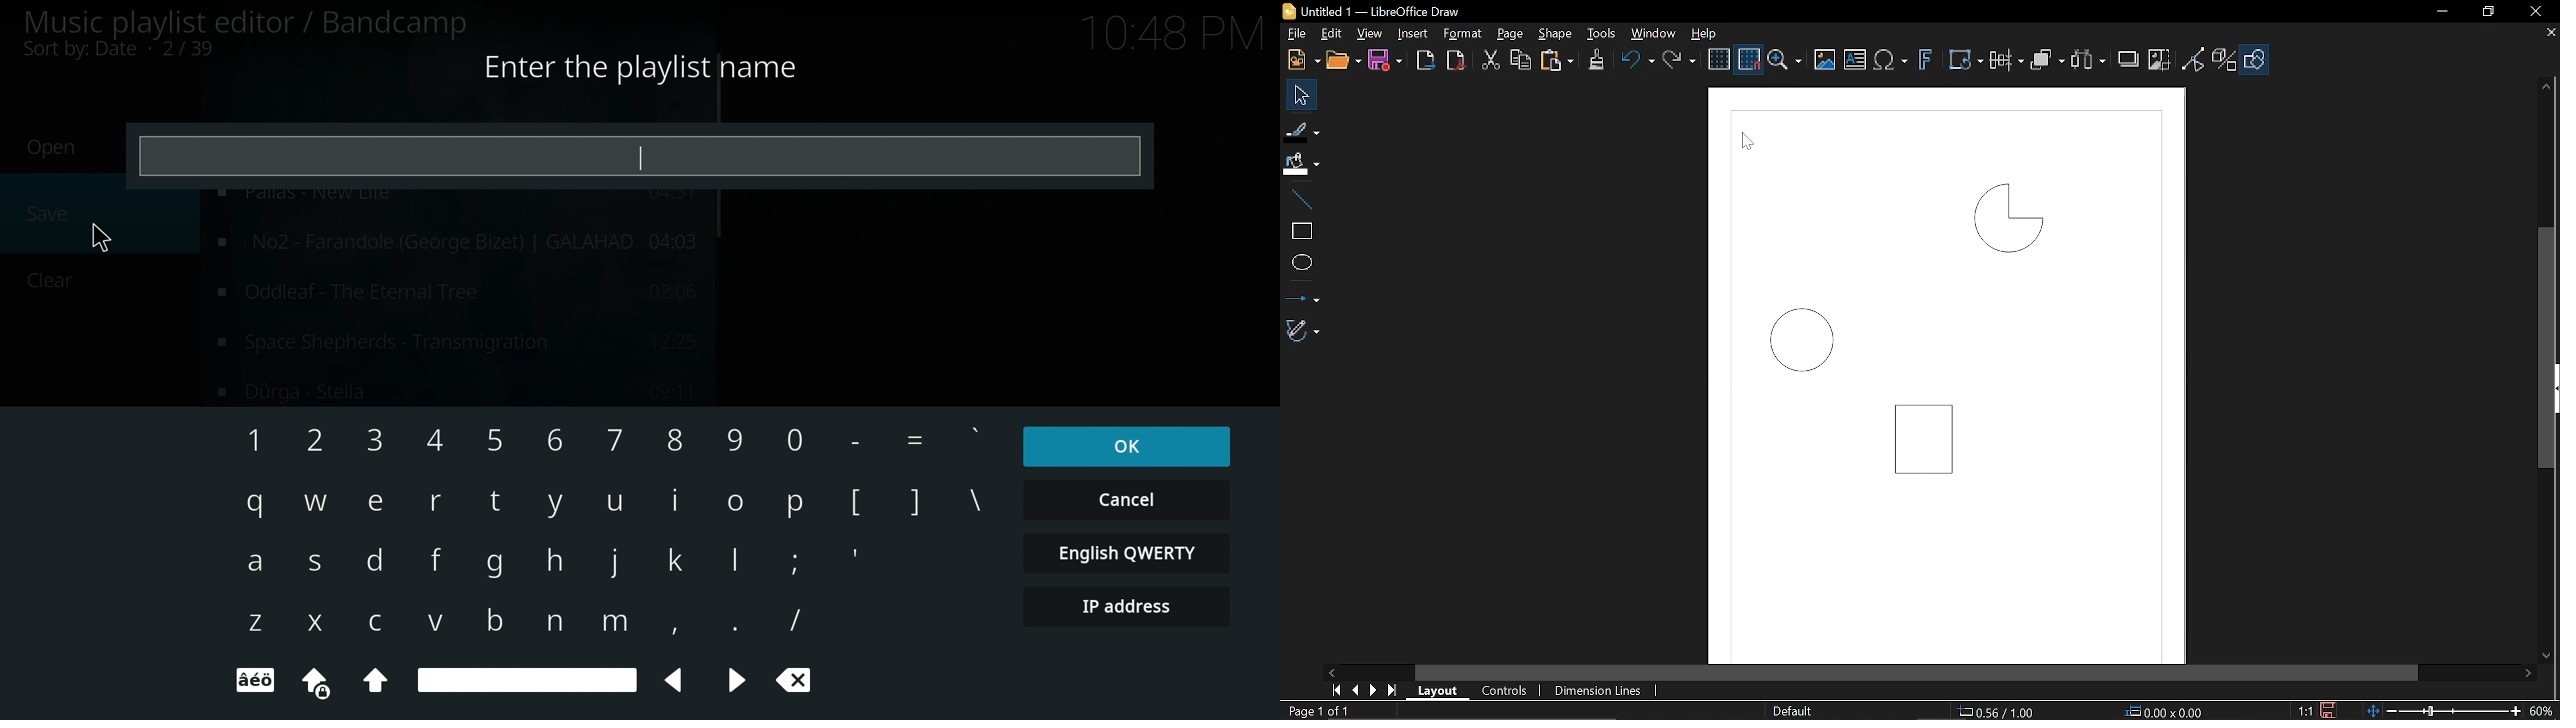  What do you see at coordinates (1300, 263) in the screenshot?
I see `Ellipse` at bounding box center [1300, 263].